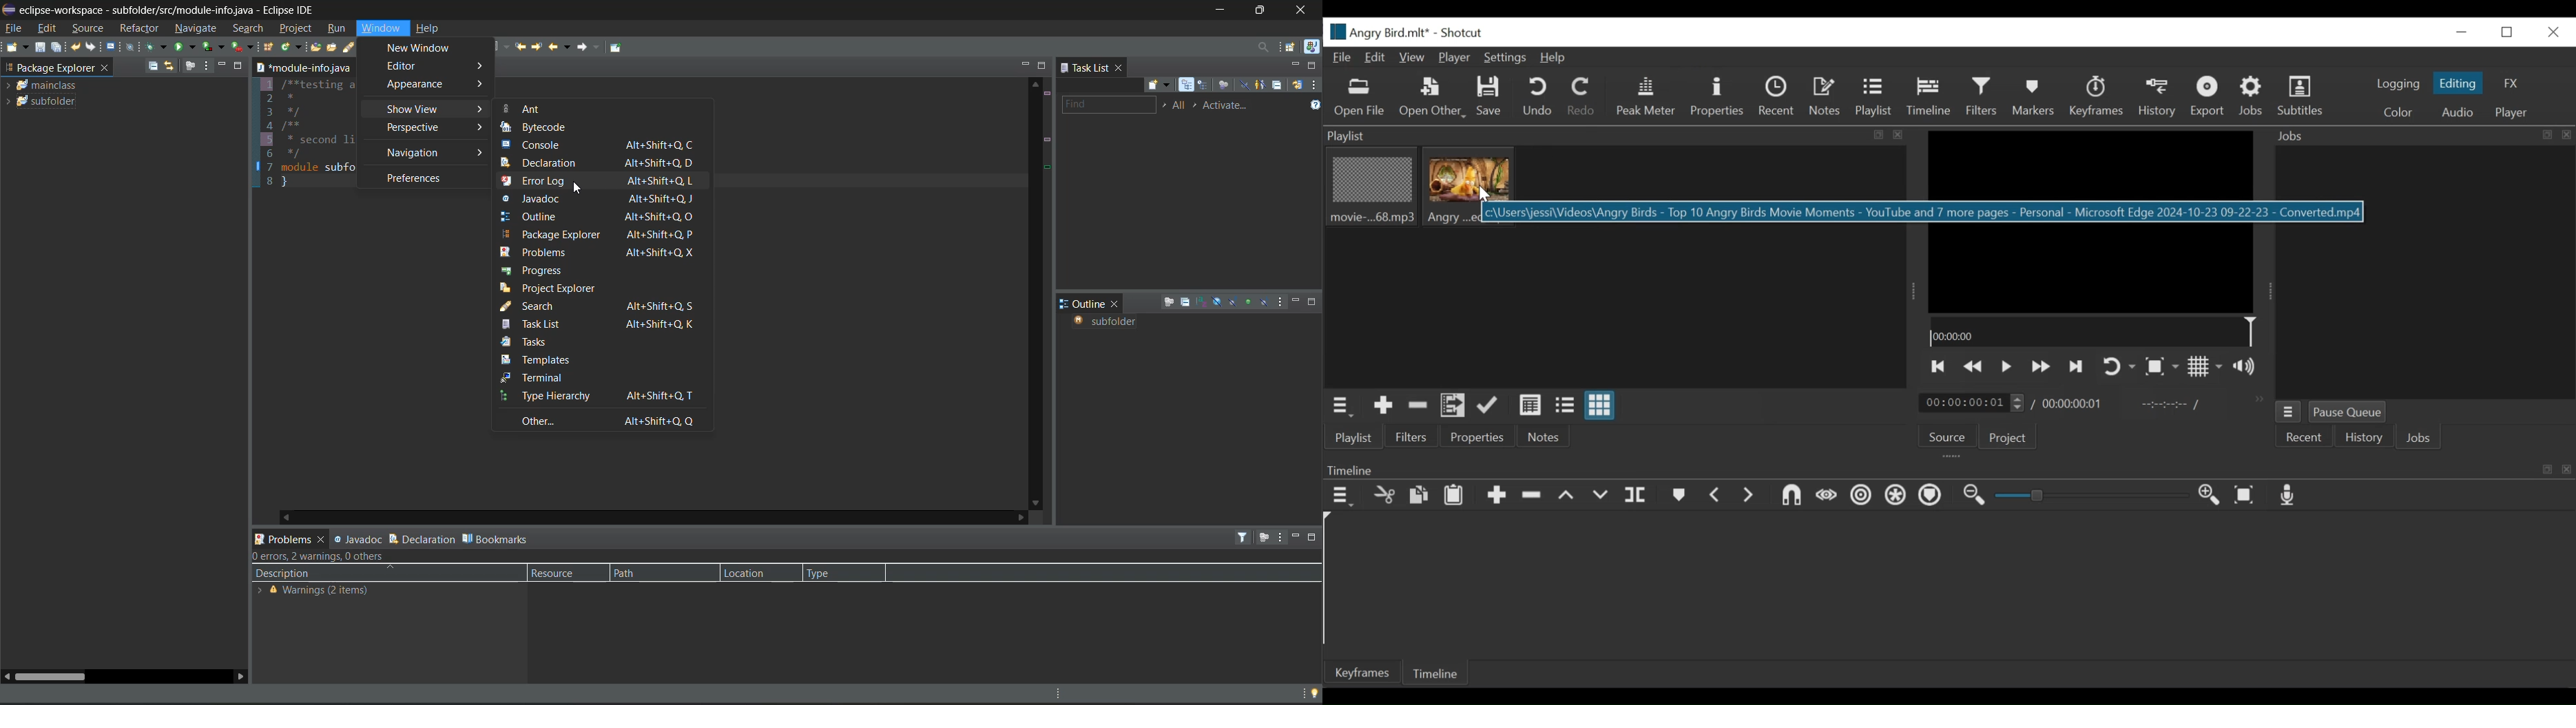 The image size is (2576, 728). I want to click on Media Viewer, so click(2092, 220).